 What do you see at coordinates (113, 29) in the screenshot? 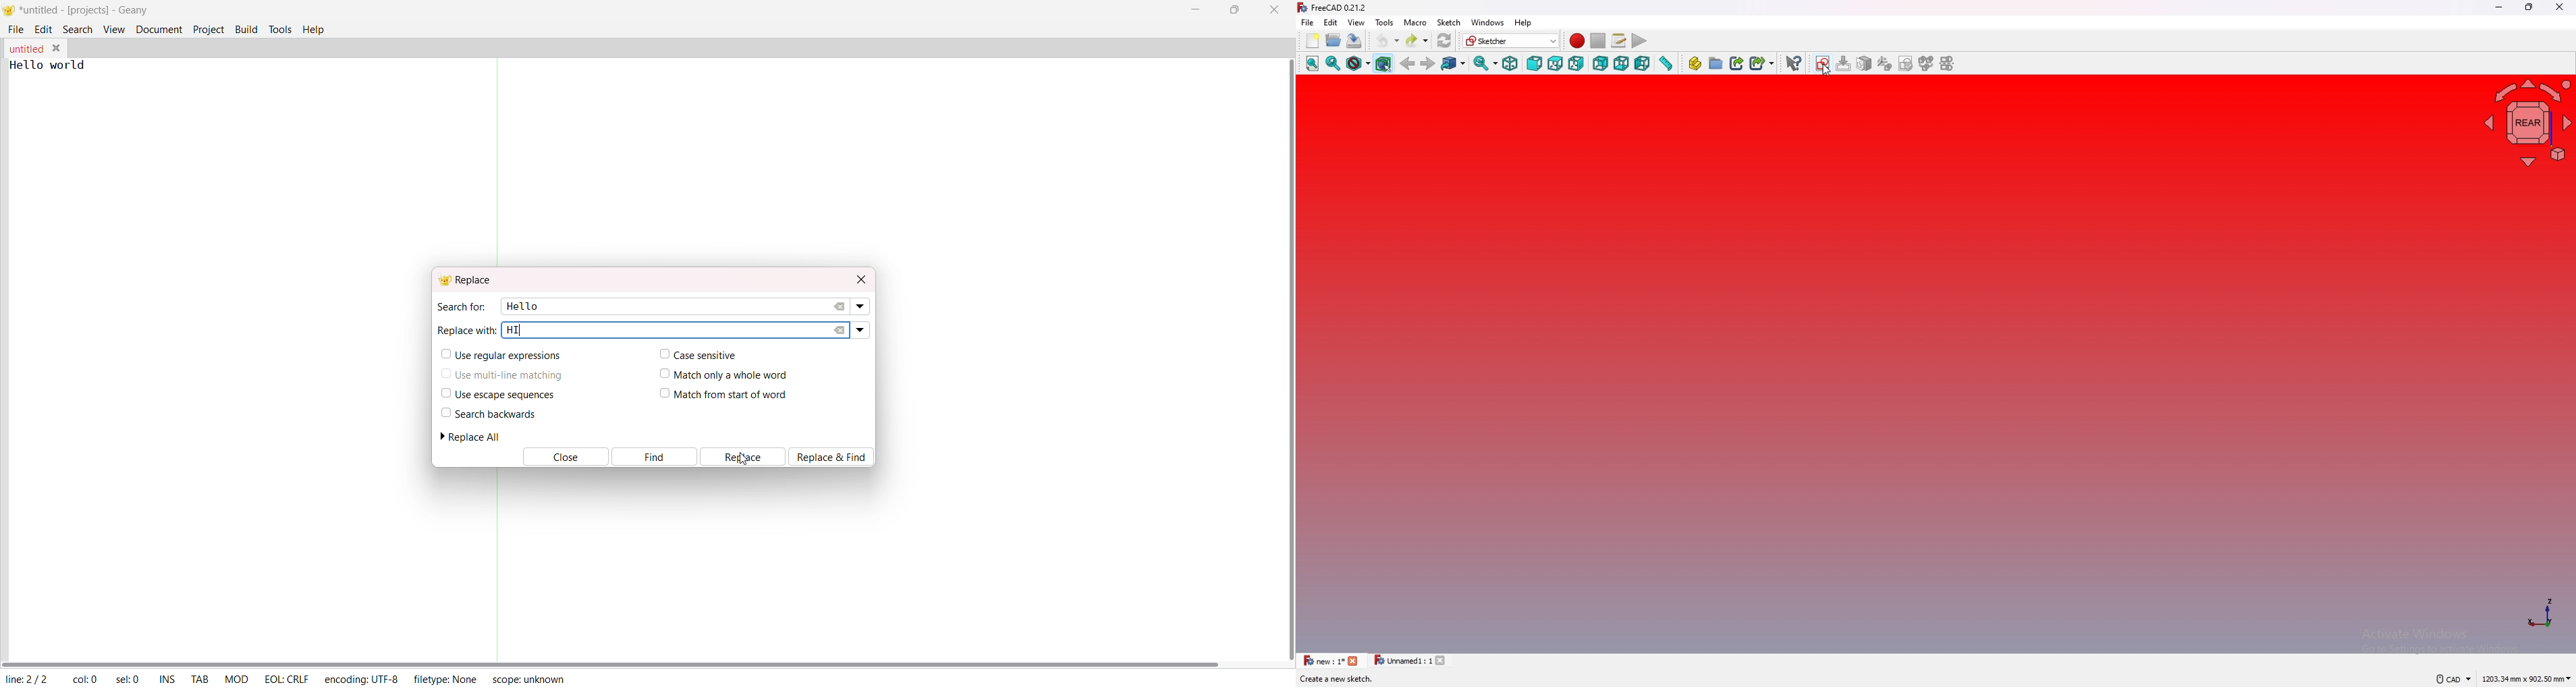
I see `view` at bounding box center [113, 29].